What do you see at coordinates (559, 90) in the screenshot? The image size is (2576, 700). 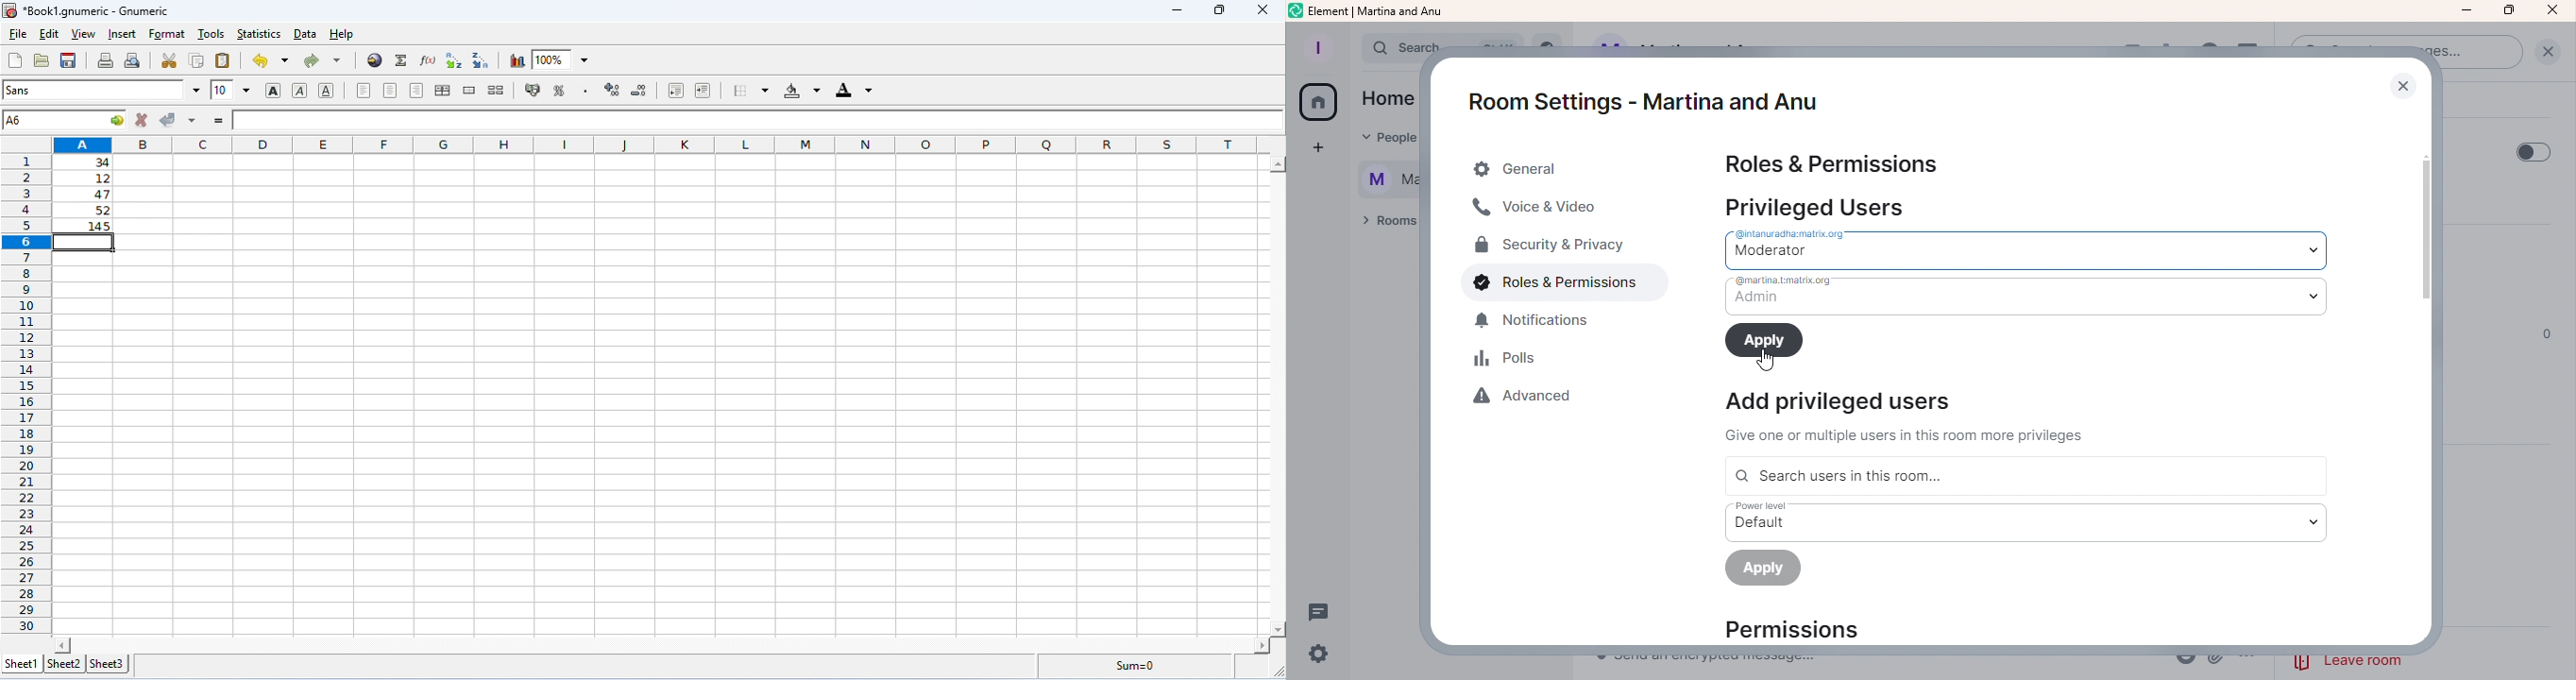 I see `format as percent` at bounding box center [559, 90].